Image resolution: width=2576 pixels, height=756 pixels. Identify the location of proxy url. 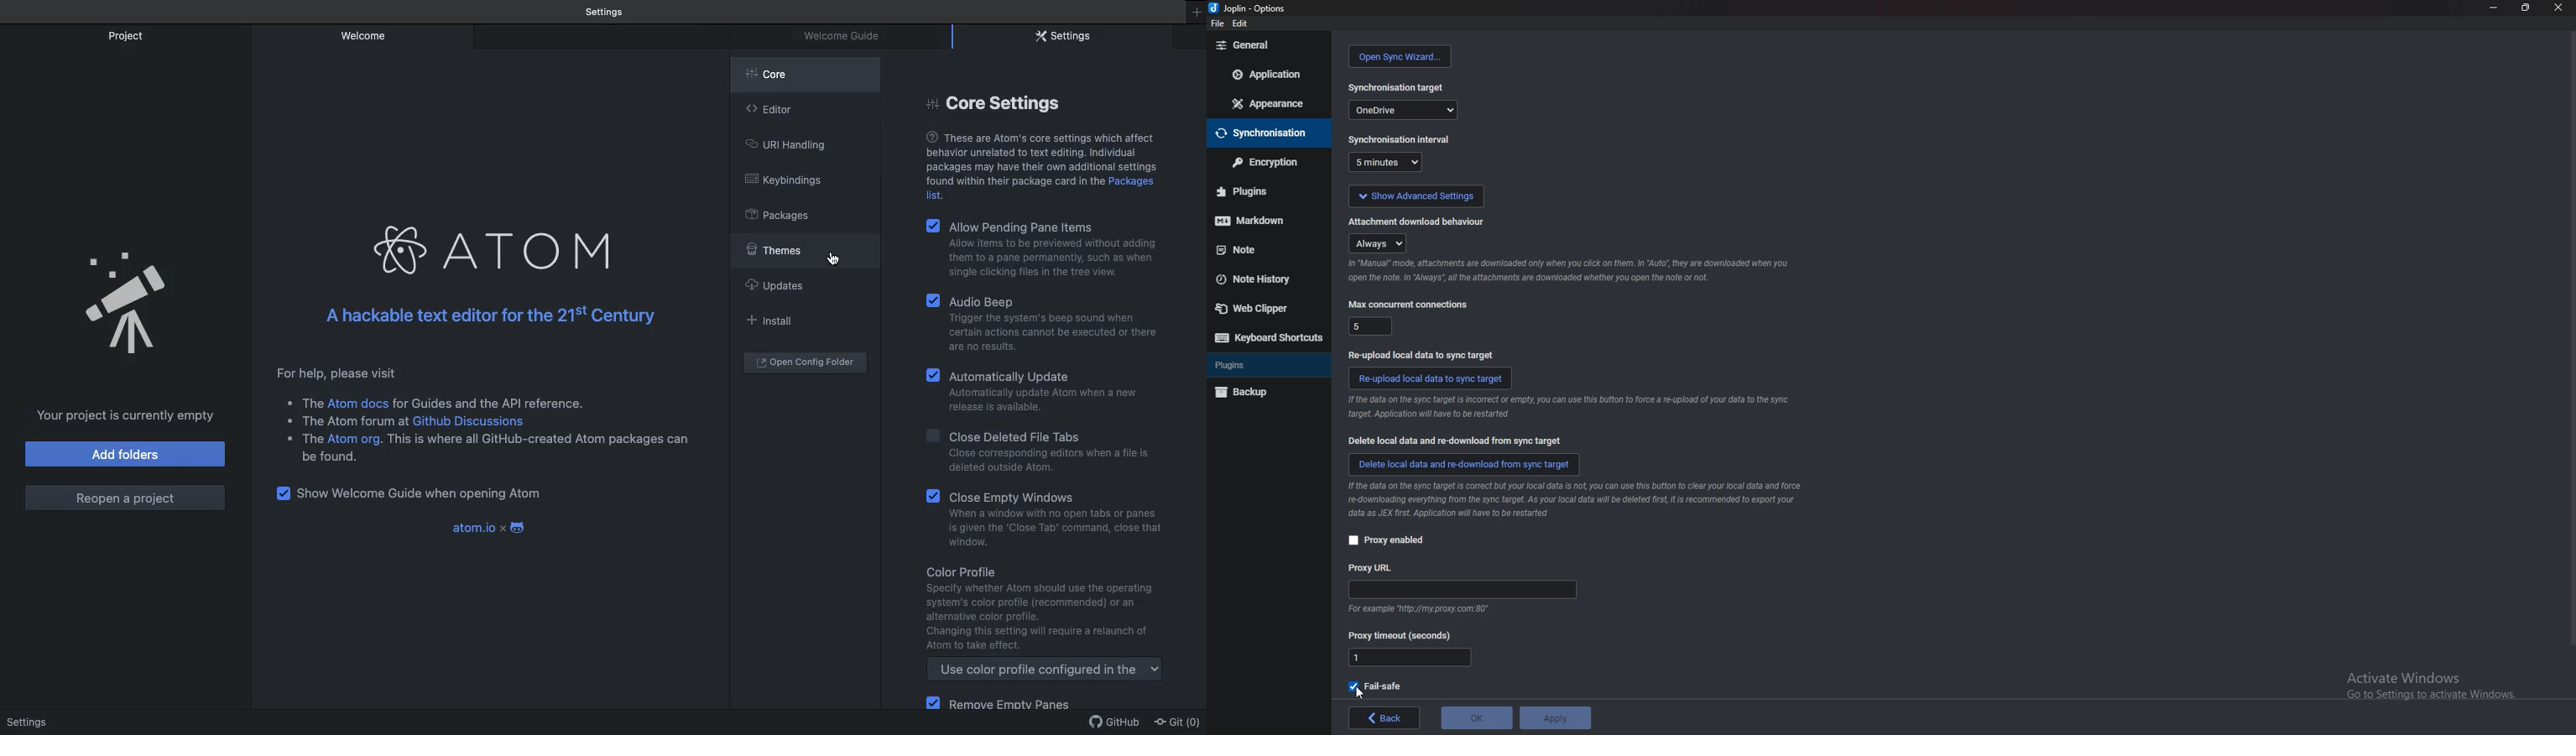
(1374, 567).